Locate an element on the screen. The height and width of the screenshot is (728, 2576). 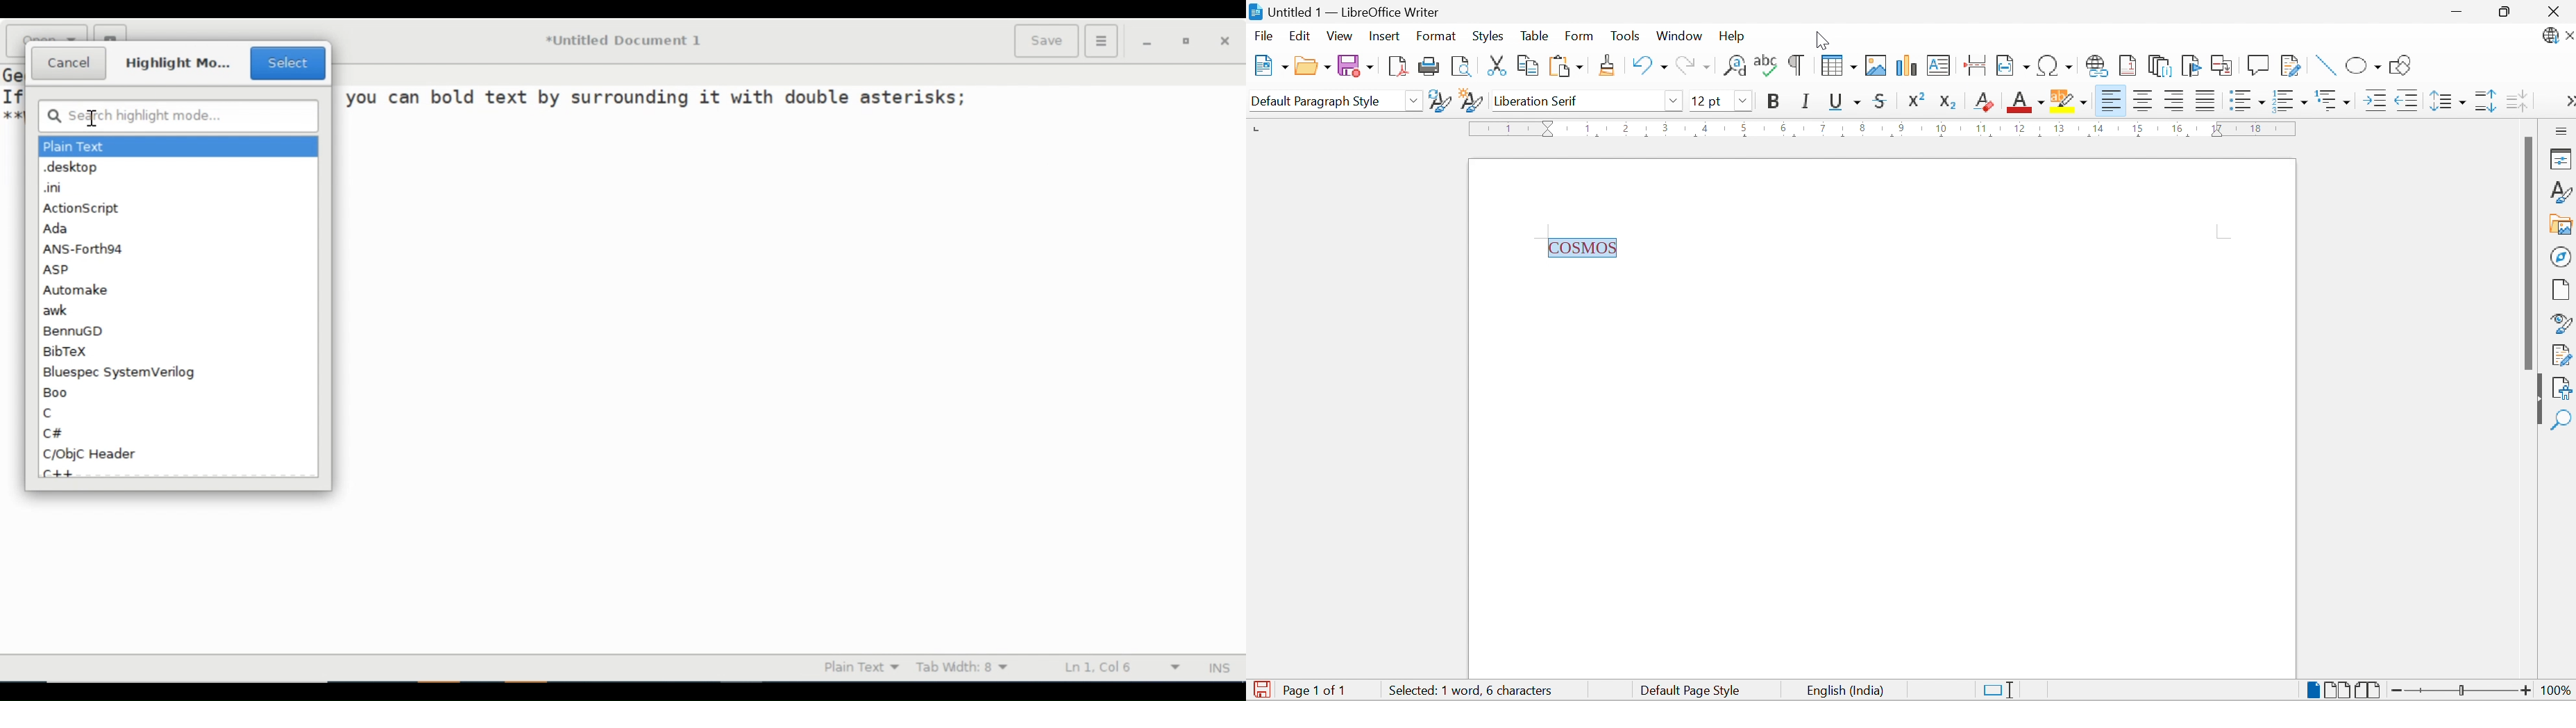
Insert Comment is located at coordinates (2259, 64).